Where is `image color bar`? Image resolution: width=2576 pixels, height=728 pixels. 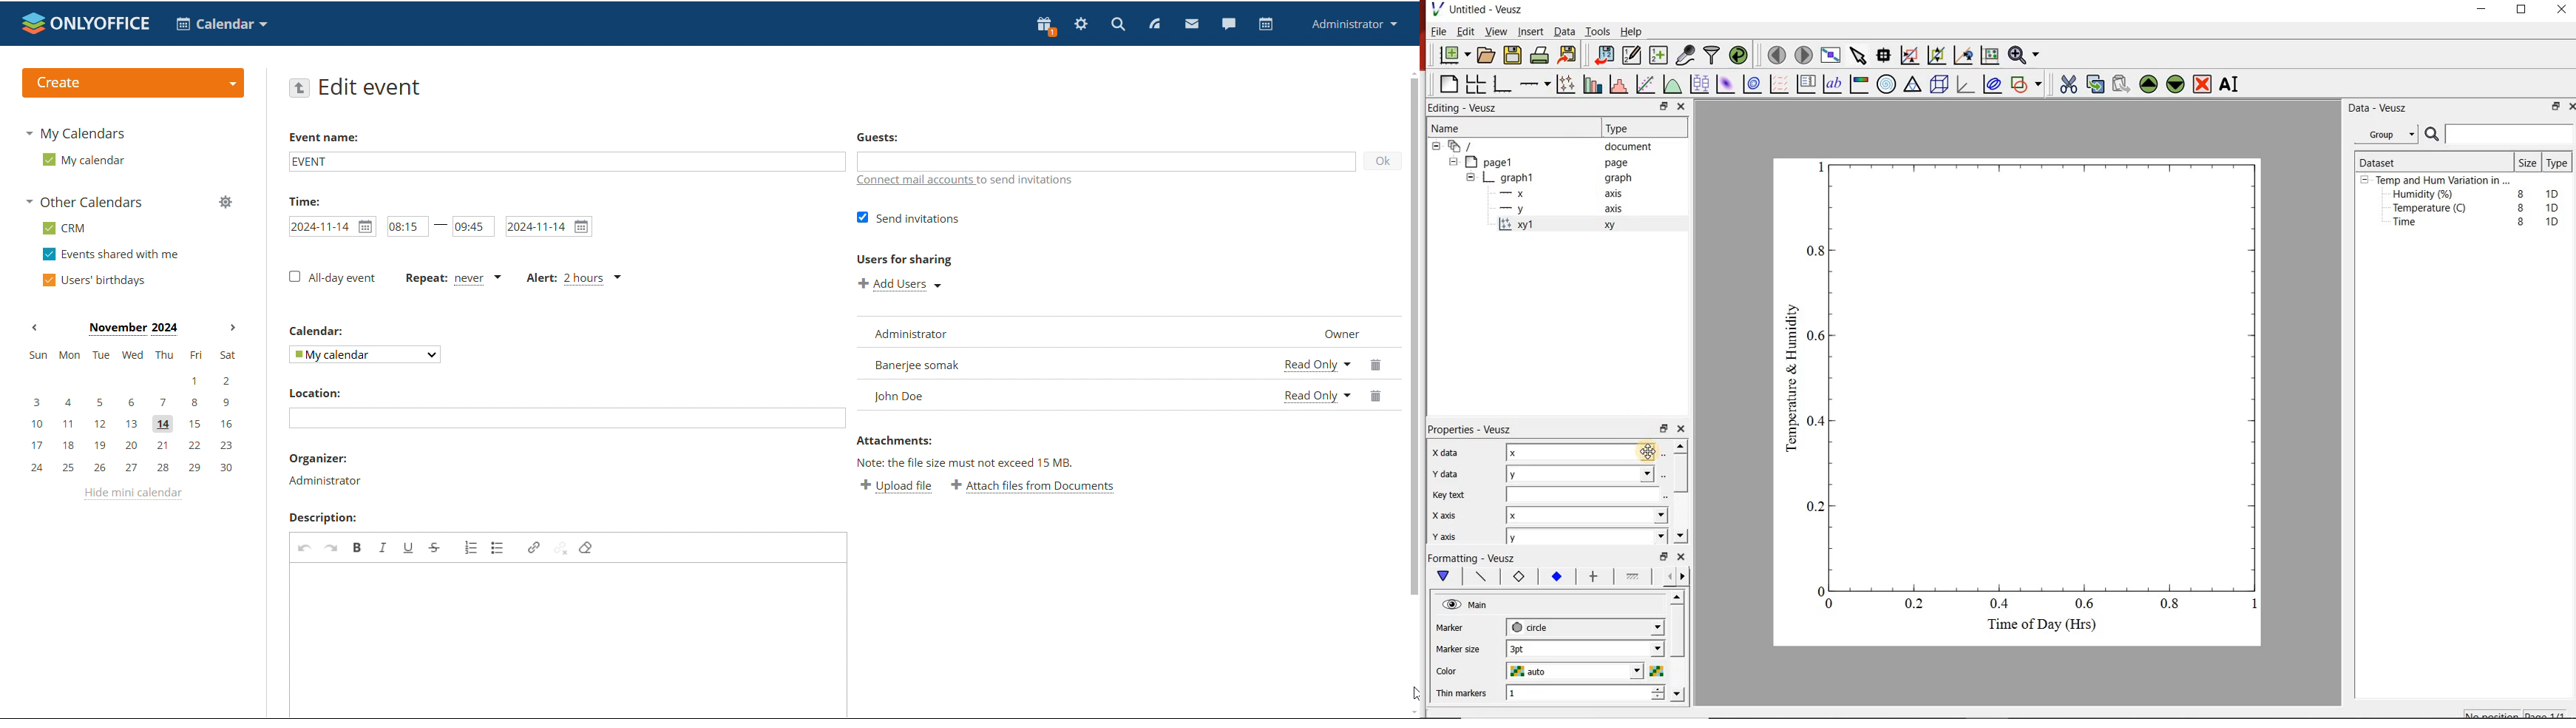
image color bar is located at coordinates (1862, 84).